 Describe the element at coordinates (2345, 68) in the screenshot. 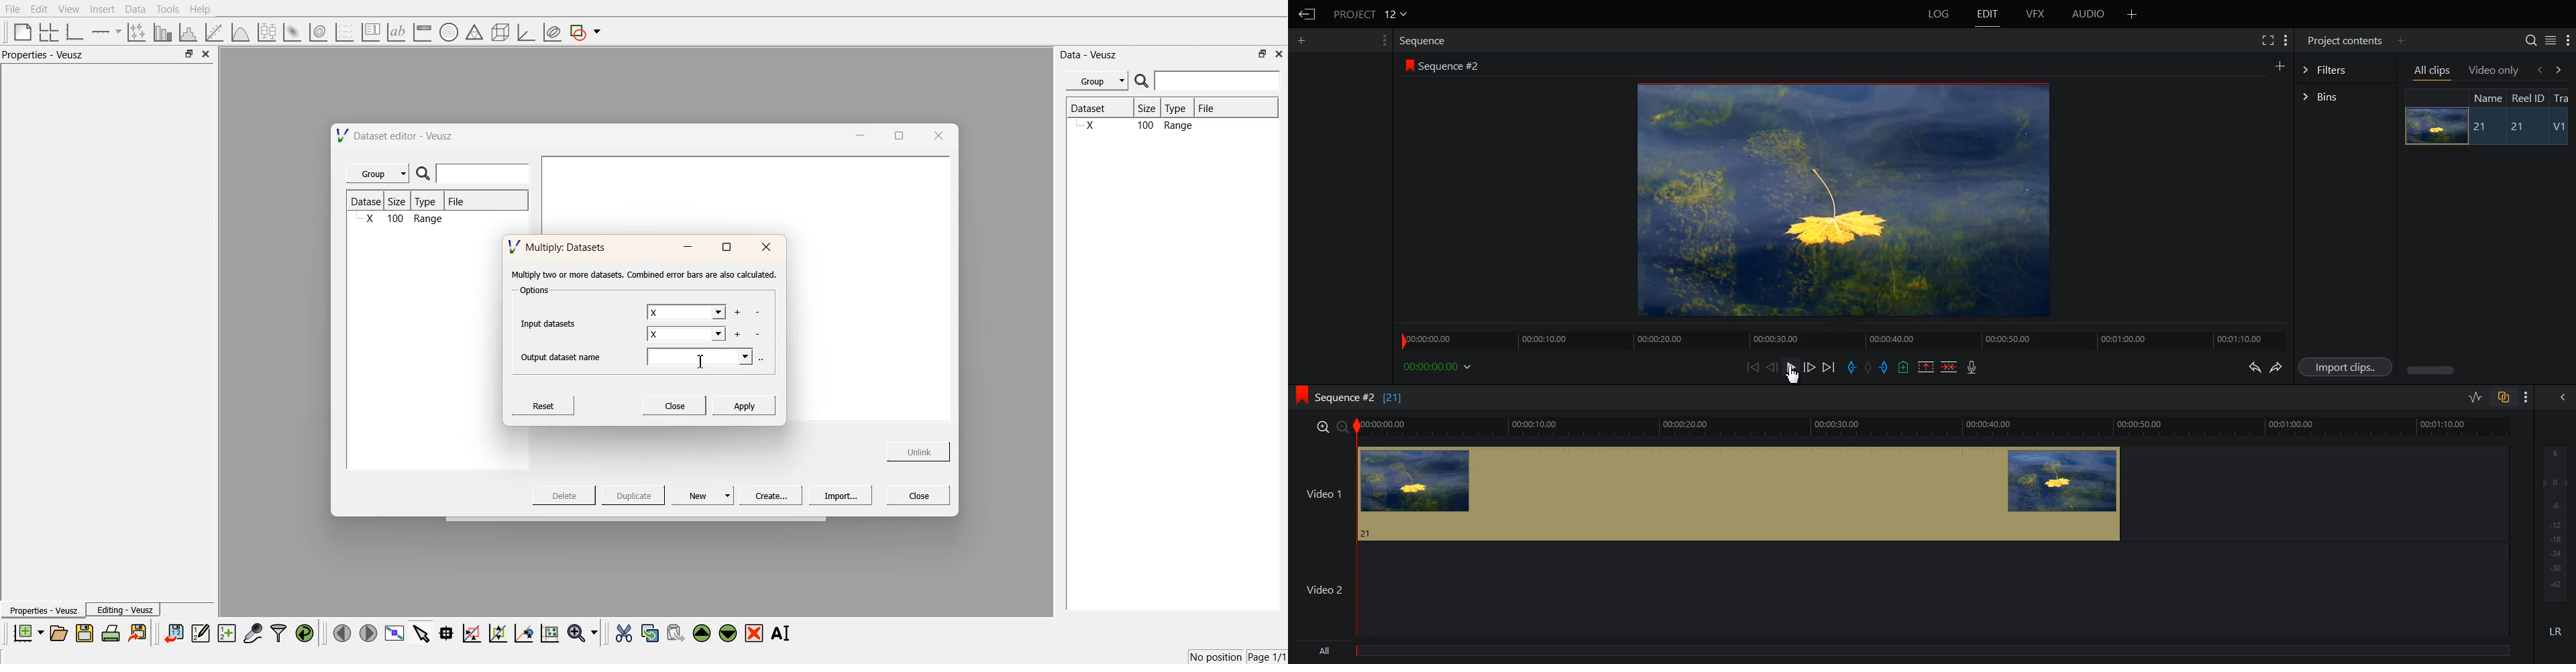

I see `Filters` at that location.